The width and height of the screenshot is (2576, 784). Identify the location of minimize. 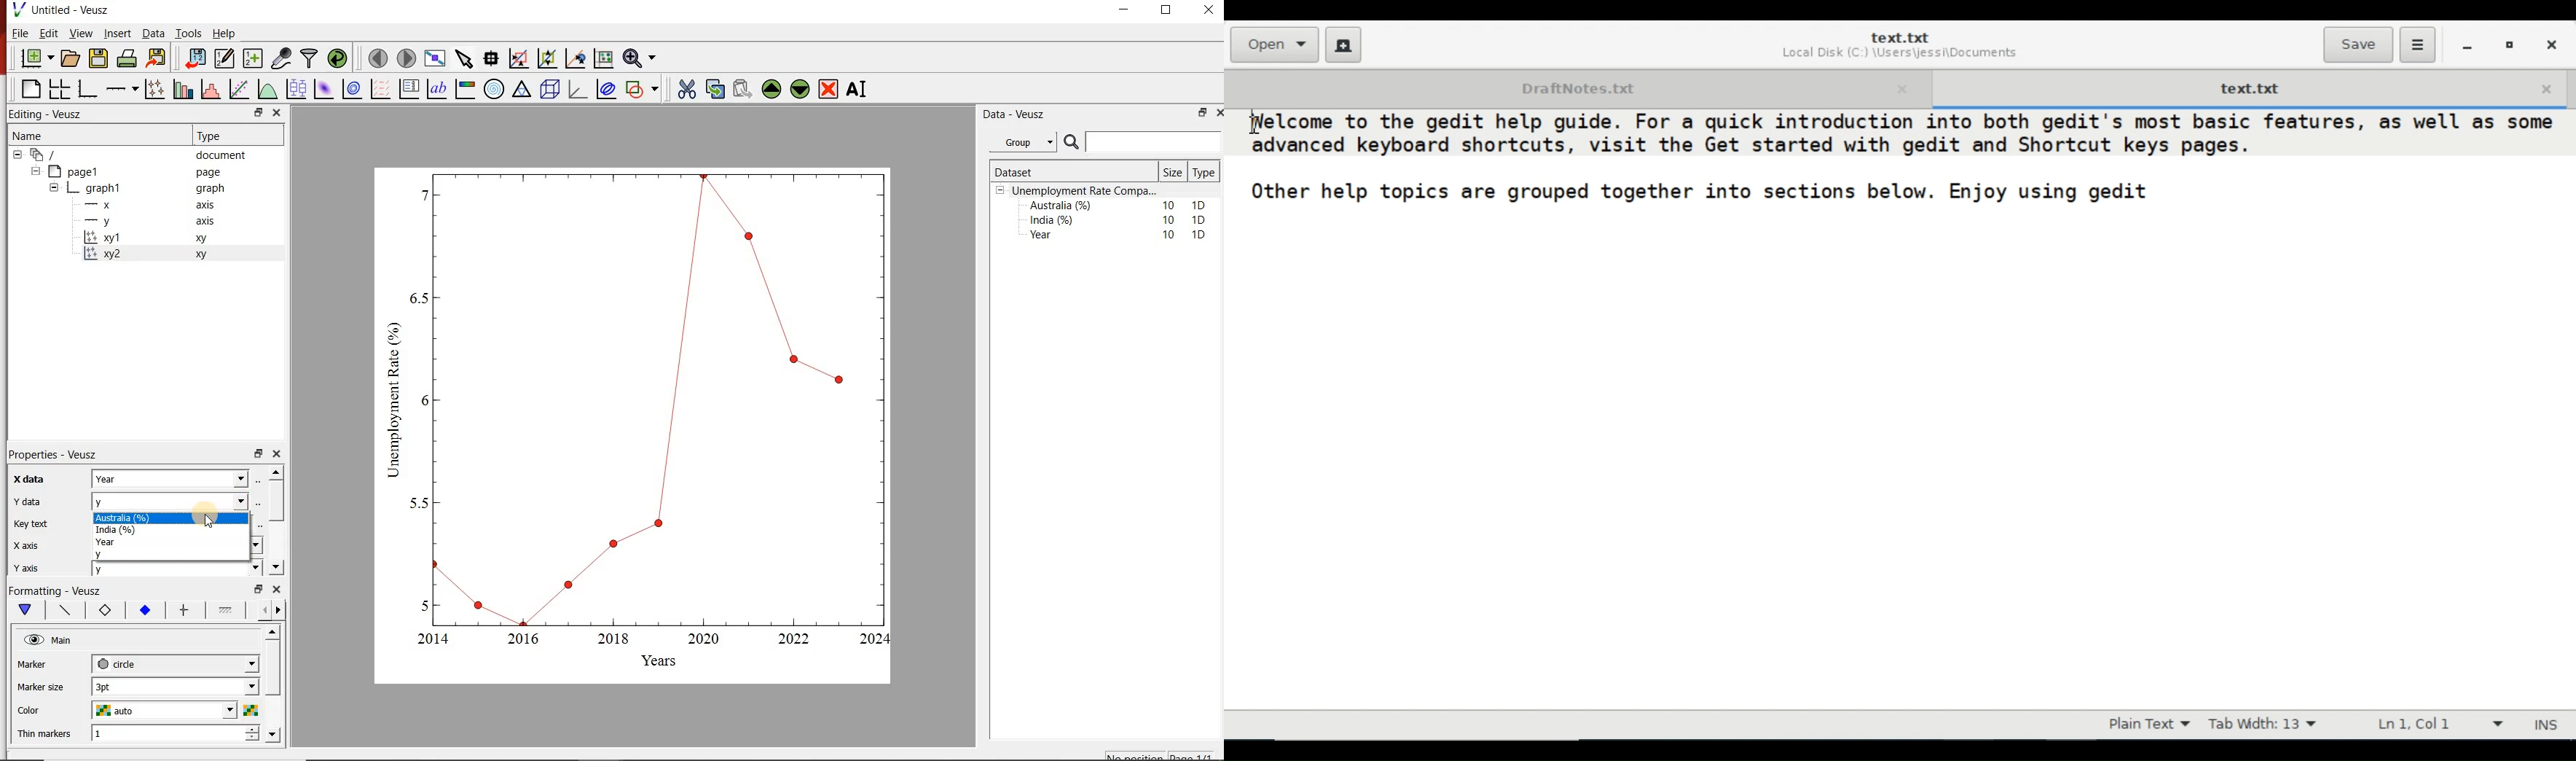
(2467, 44).